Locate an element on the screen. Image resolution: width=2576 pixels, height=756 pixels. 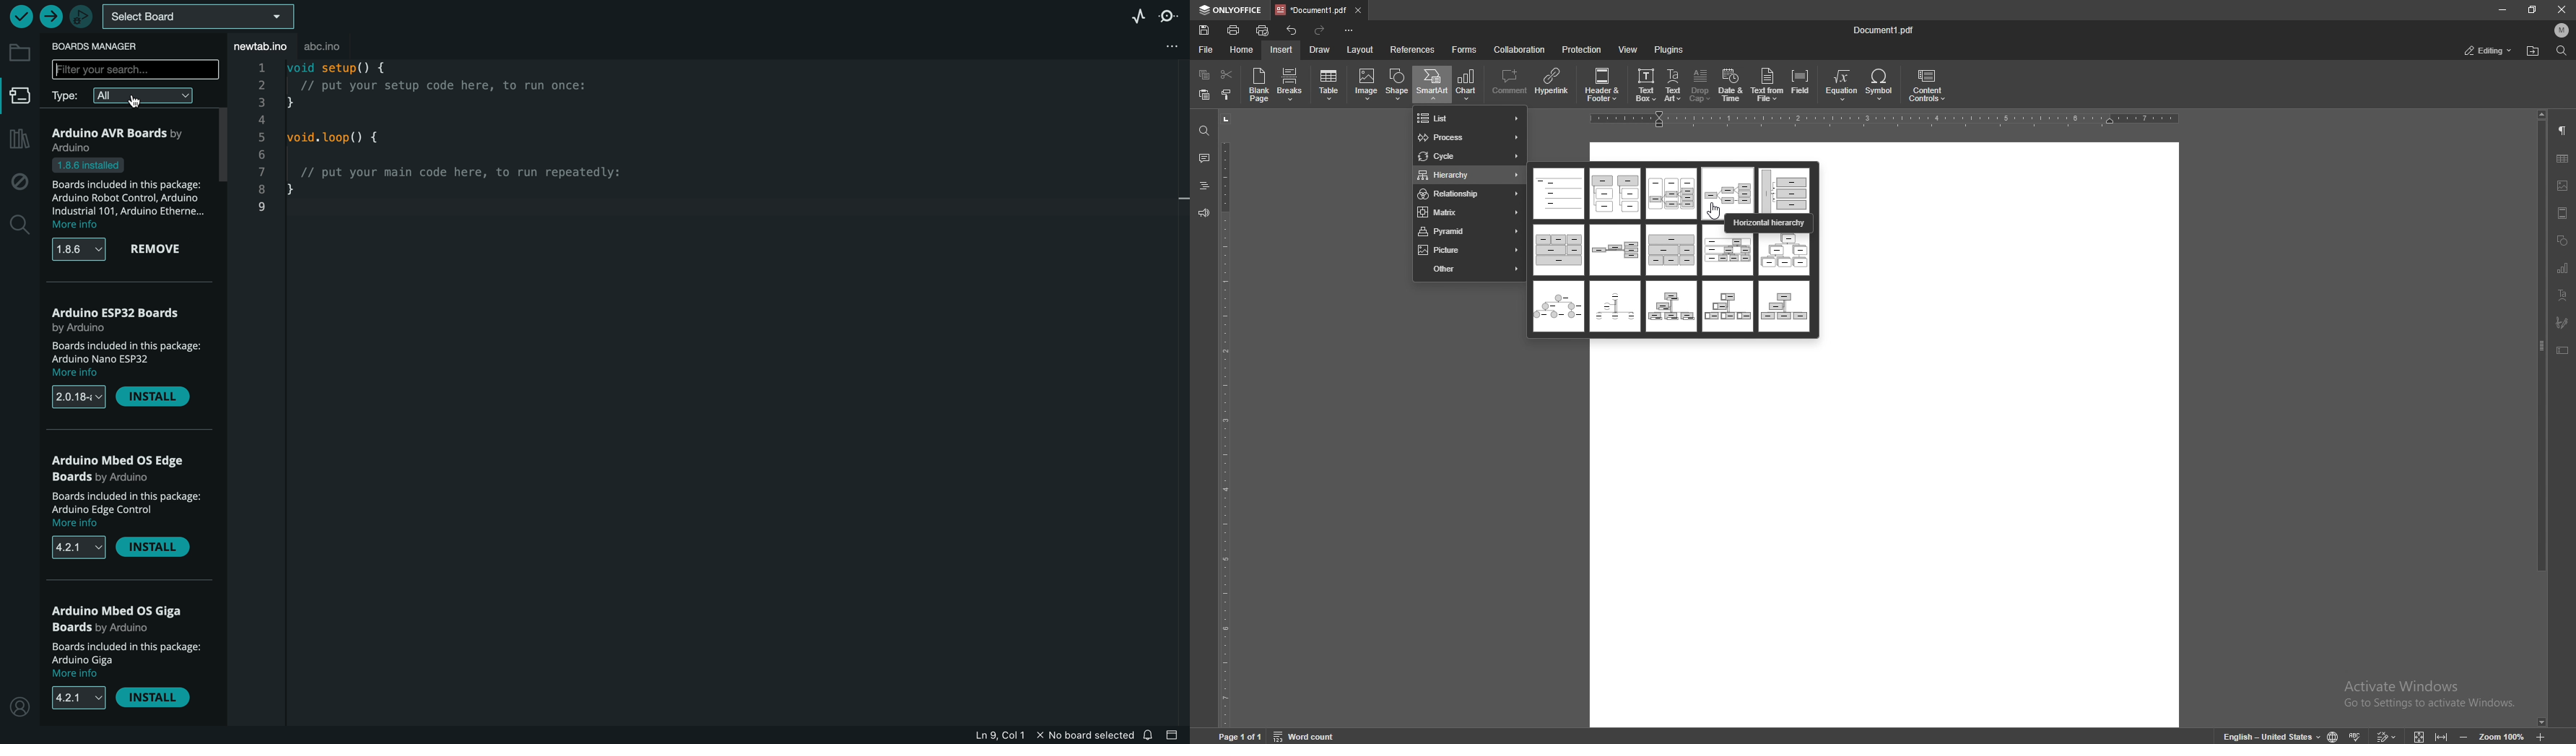
forms is located at coordinates (1465, 50).